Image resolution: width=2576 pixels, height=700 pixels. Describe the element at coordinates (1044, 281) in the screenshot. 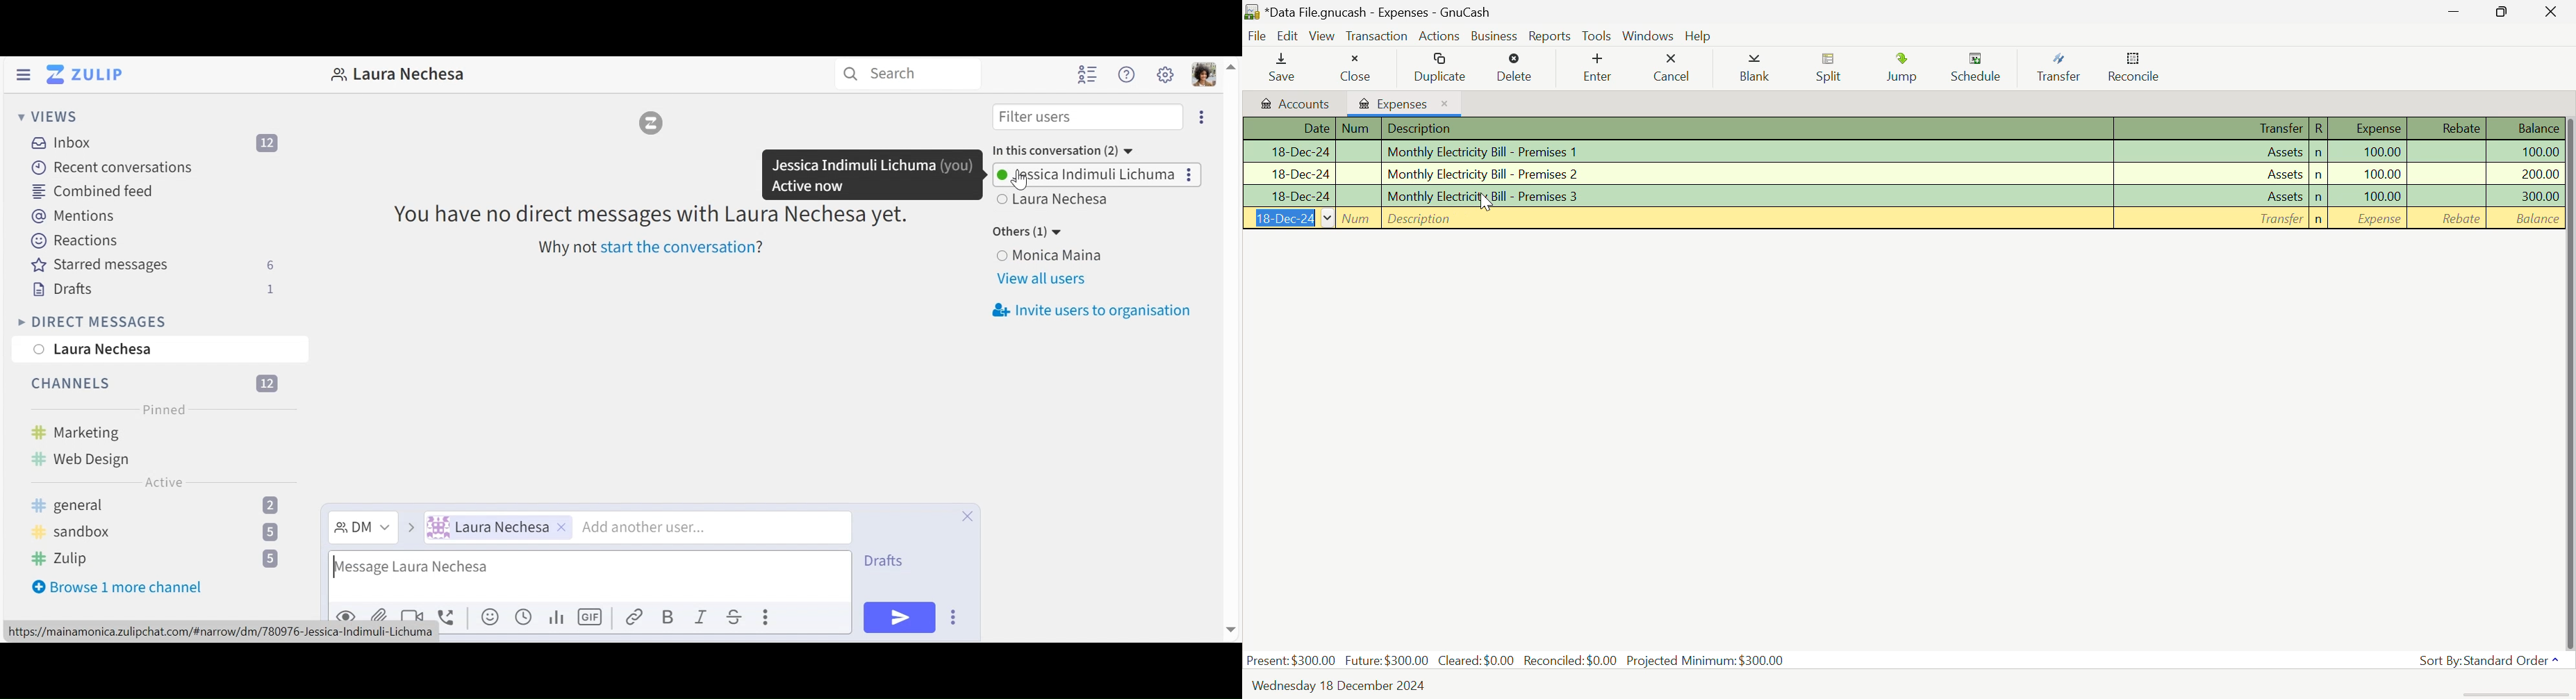

I see `view all users` at that location.